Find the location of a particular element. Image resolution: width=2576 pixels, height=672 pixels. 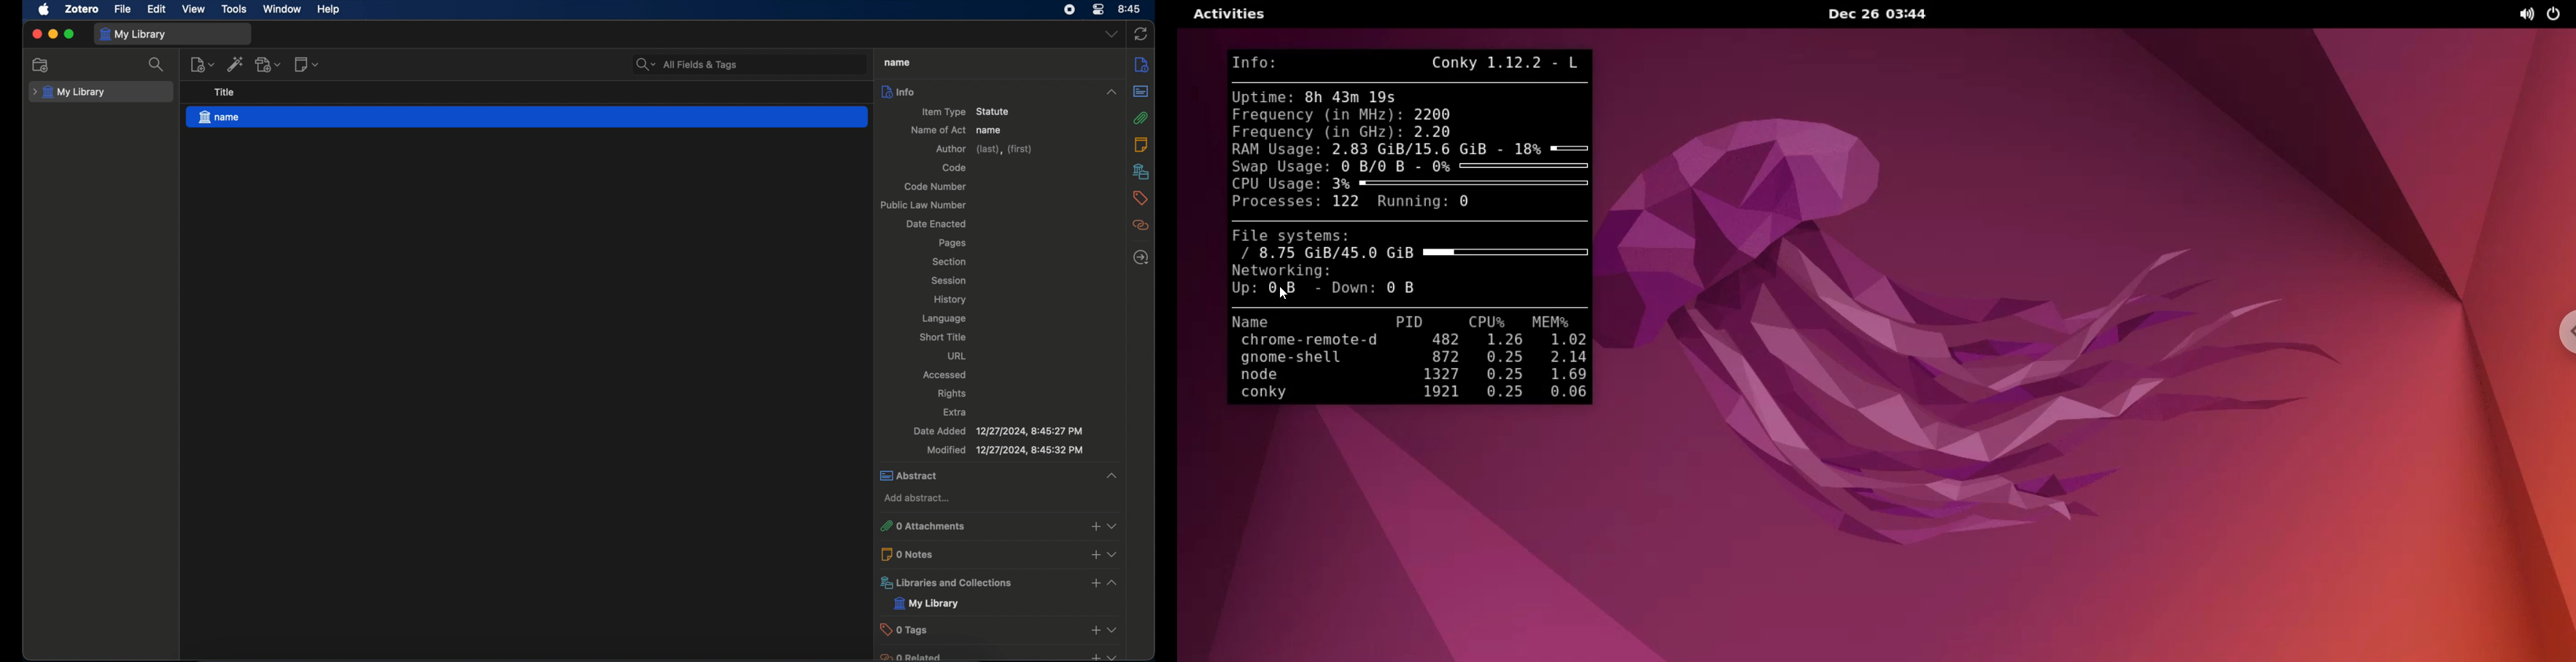

related is located at coordinates (1140, 226).